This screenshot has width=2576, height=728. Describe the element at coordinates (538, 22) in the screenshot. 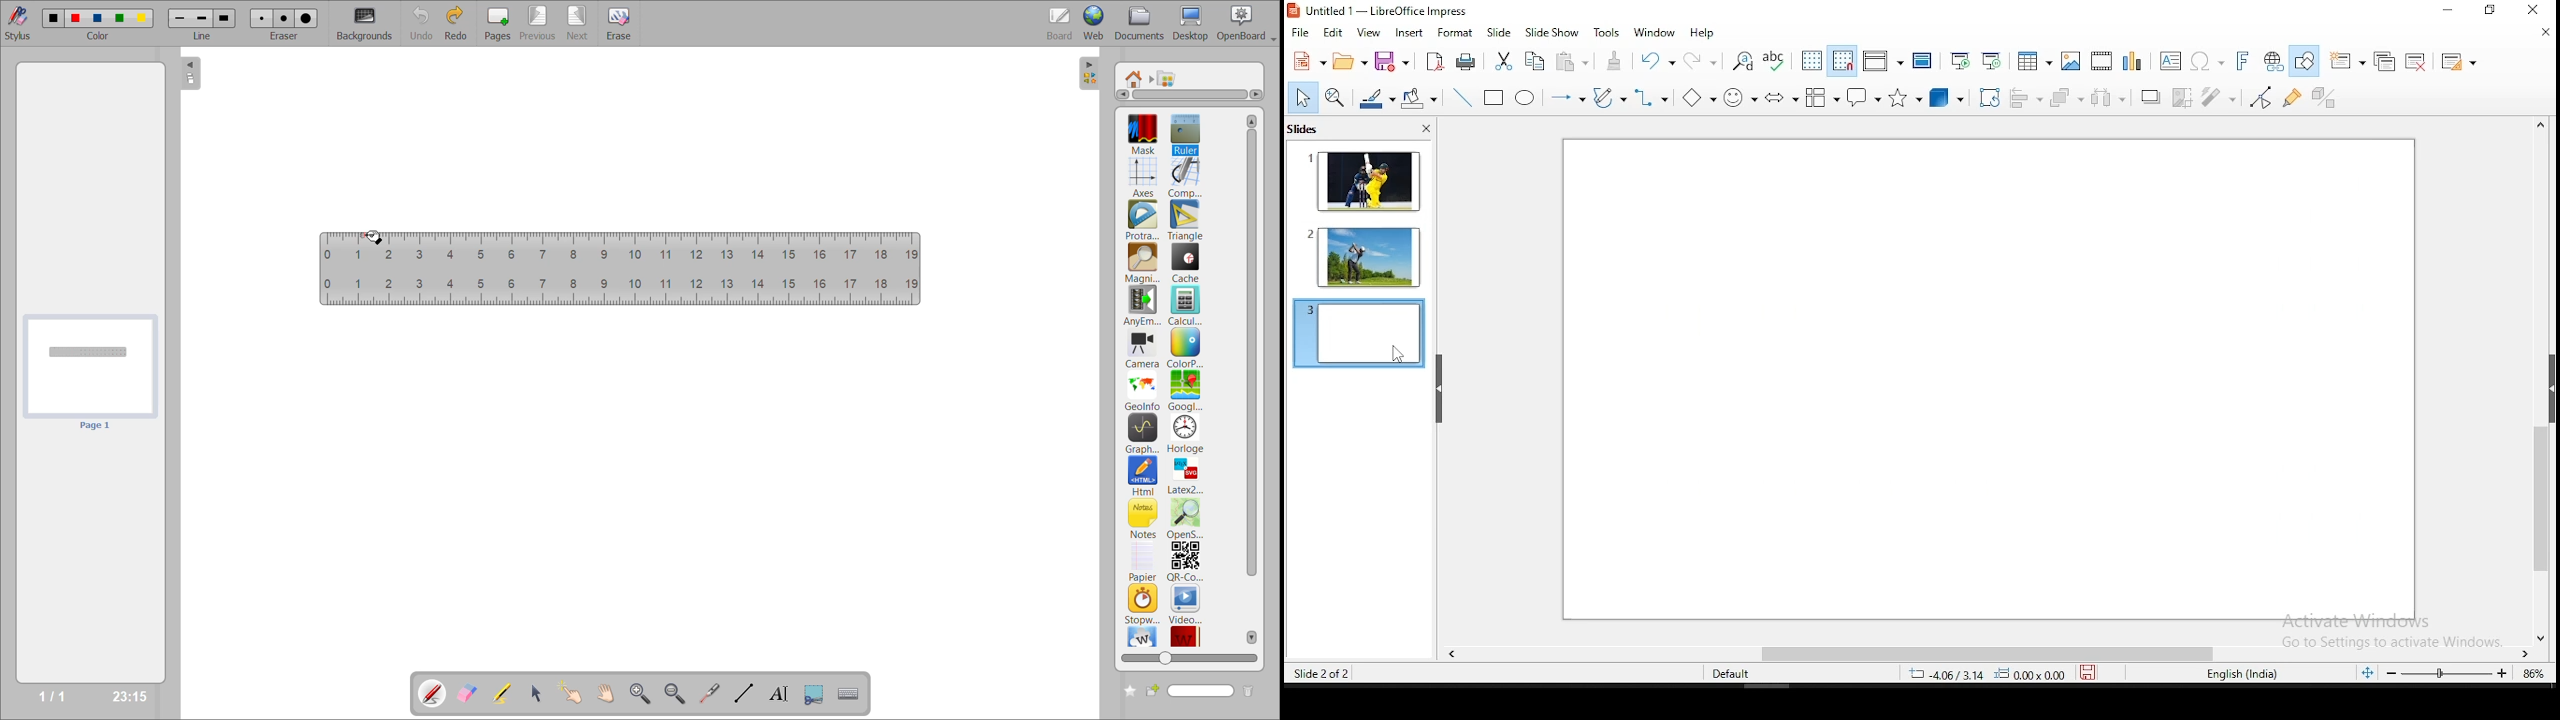

I see `previous` at that location.